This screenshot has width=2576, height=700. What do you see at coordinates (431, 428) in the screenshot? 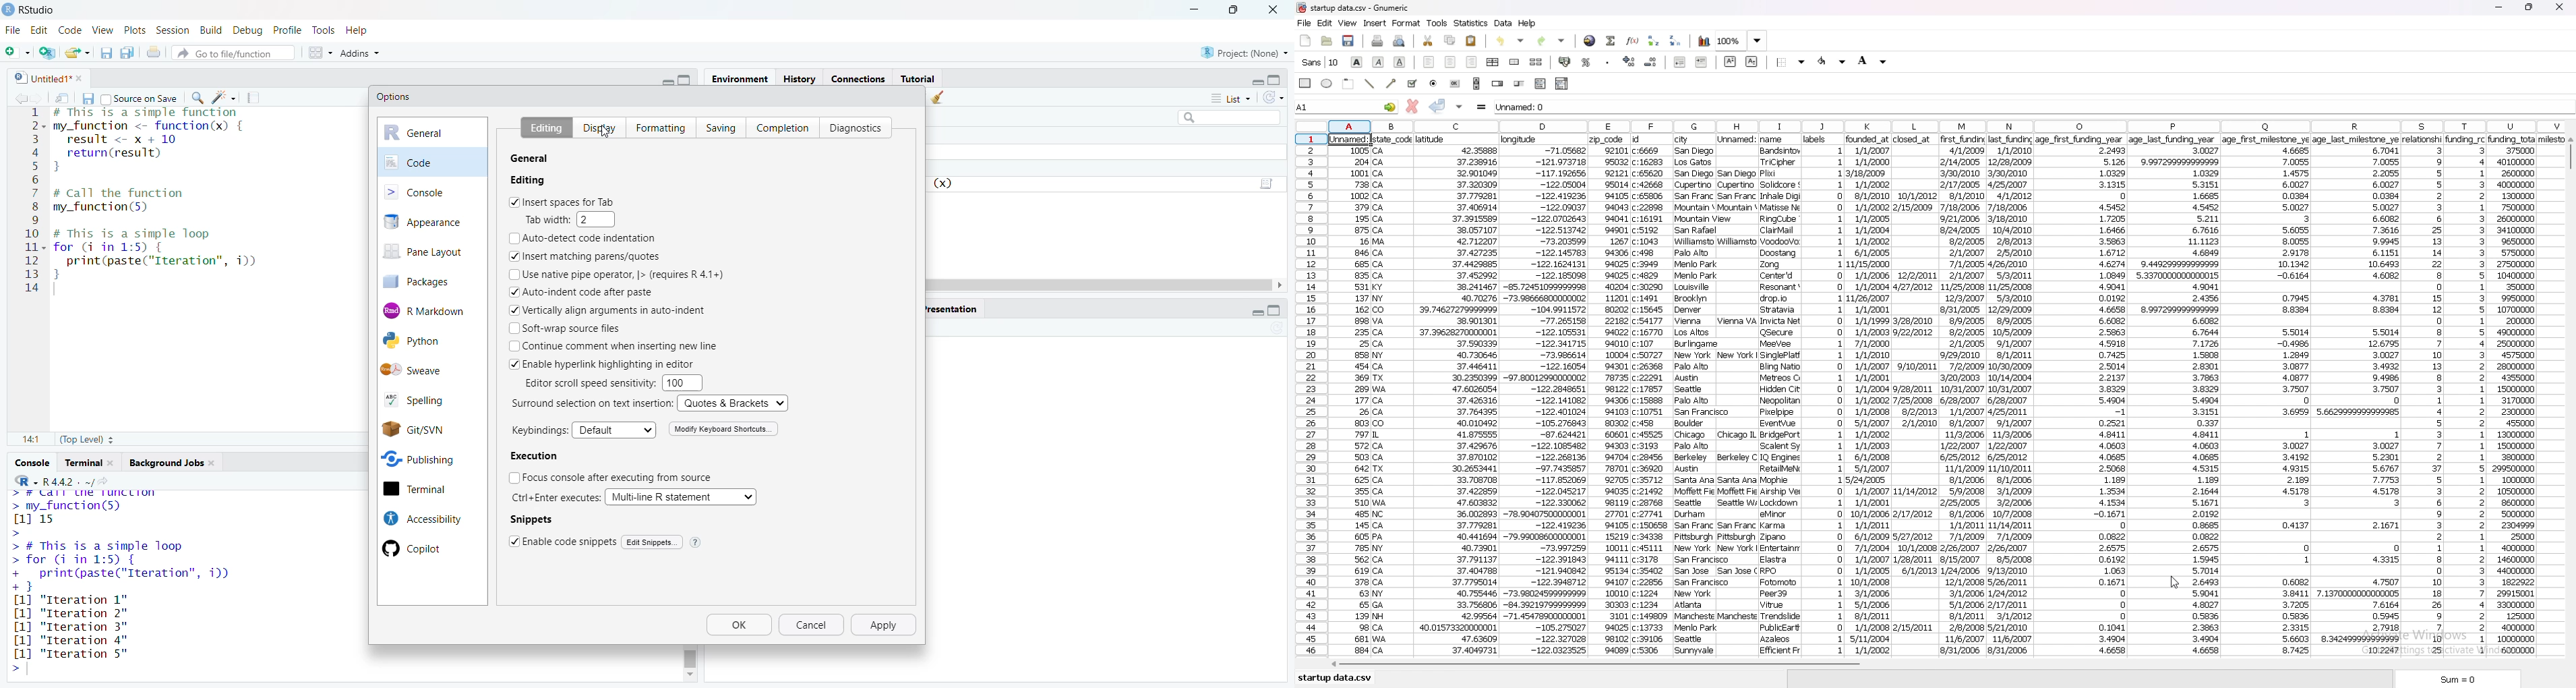
I see `Git/SVN` at bounding box center [431, 428].